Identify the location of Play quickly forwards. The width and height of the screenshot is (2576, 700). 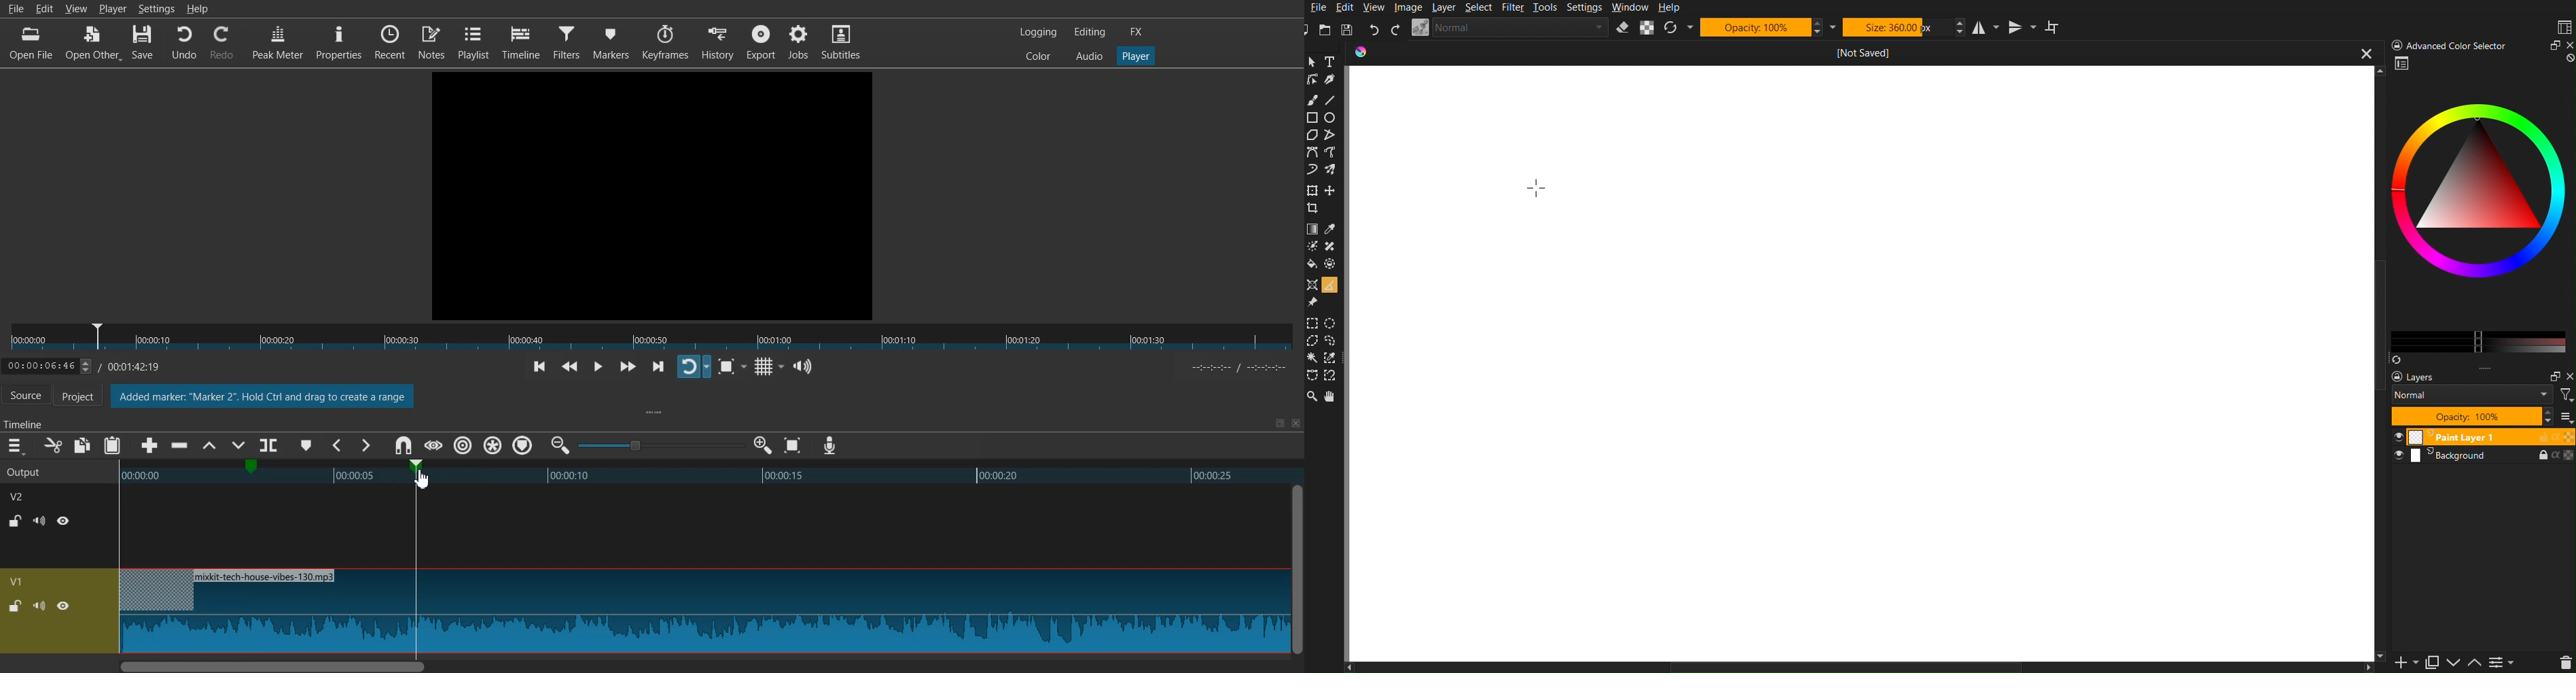
(628, 366).